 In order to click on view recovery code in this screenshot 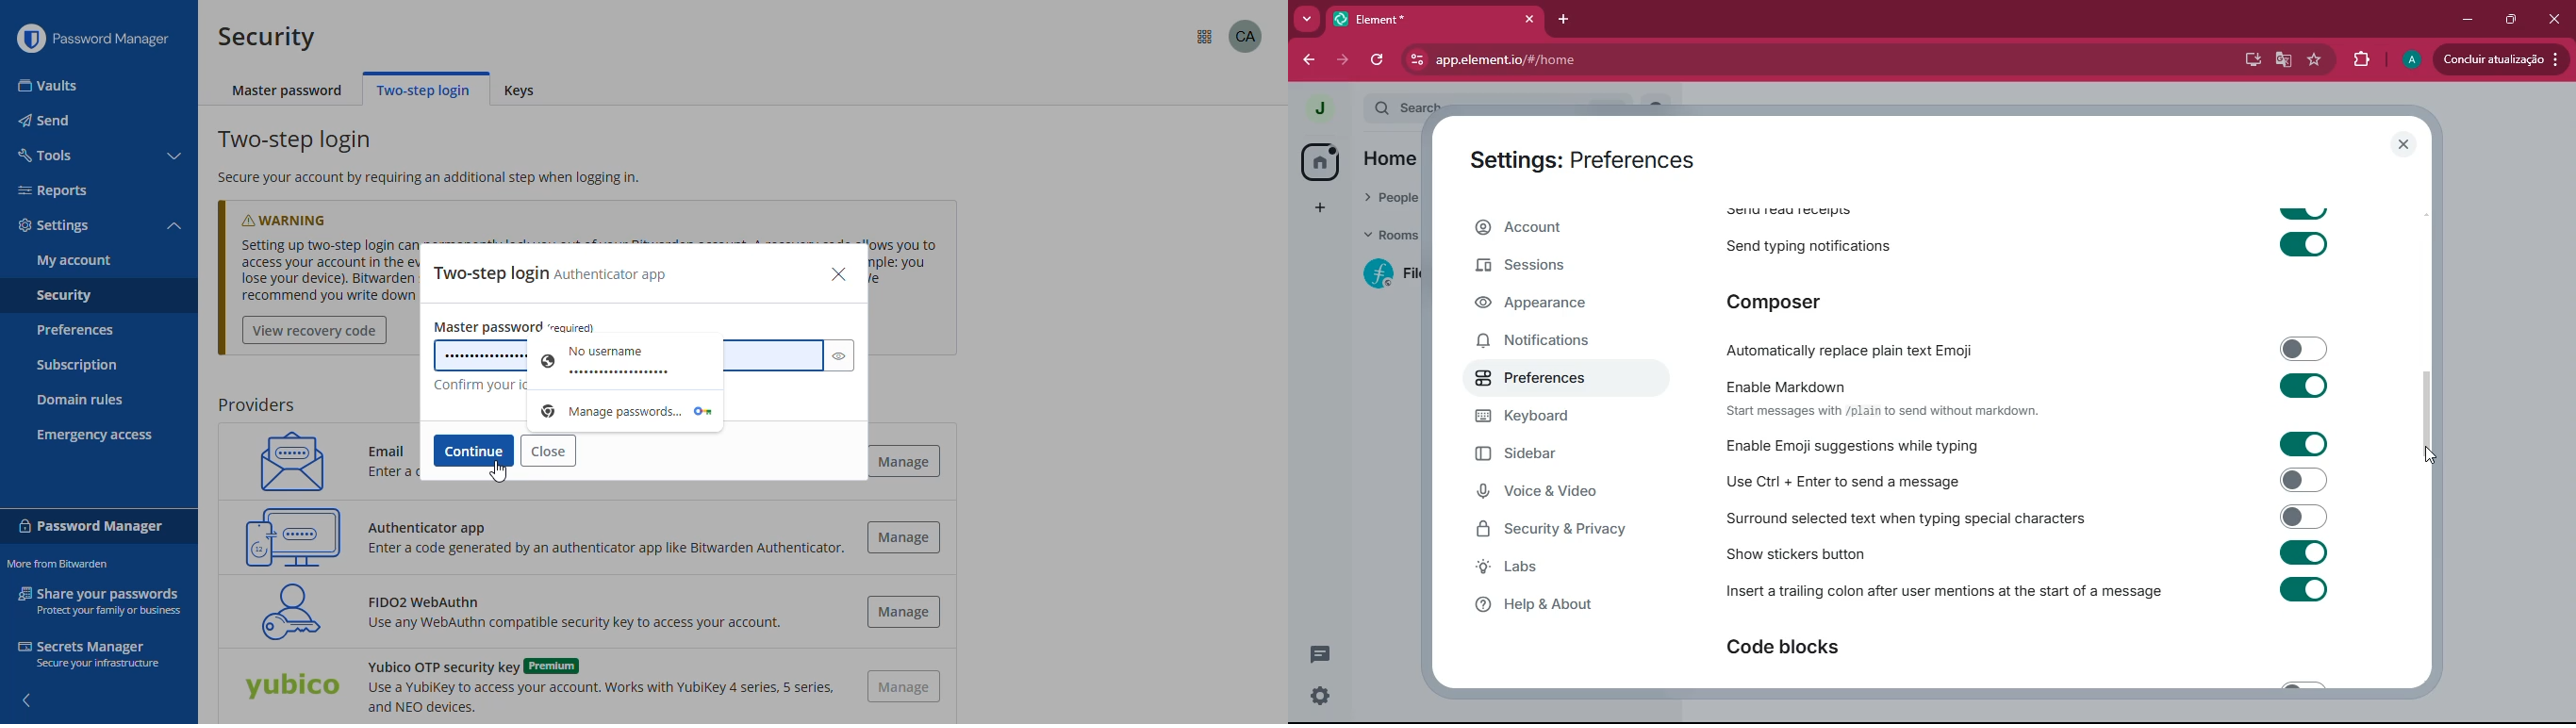, I will do `click(315, 331)`.